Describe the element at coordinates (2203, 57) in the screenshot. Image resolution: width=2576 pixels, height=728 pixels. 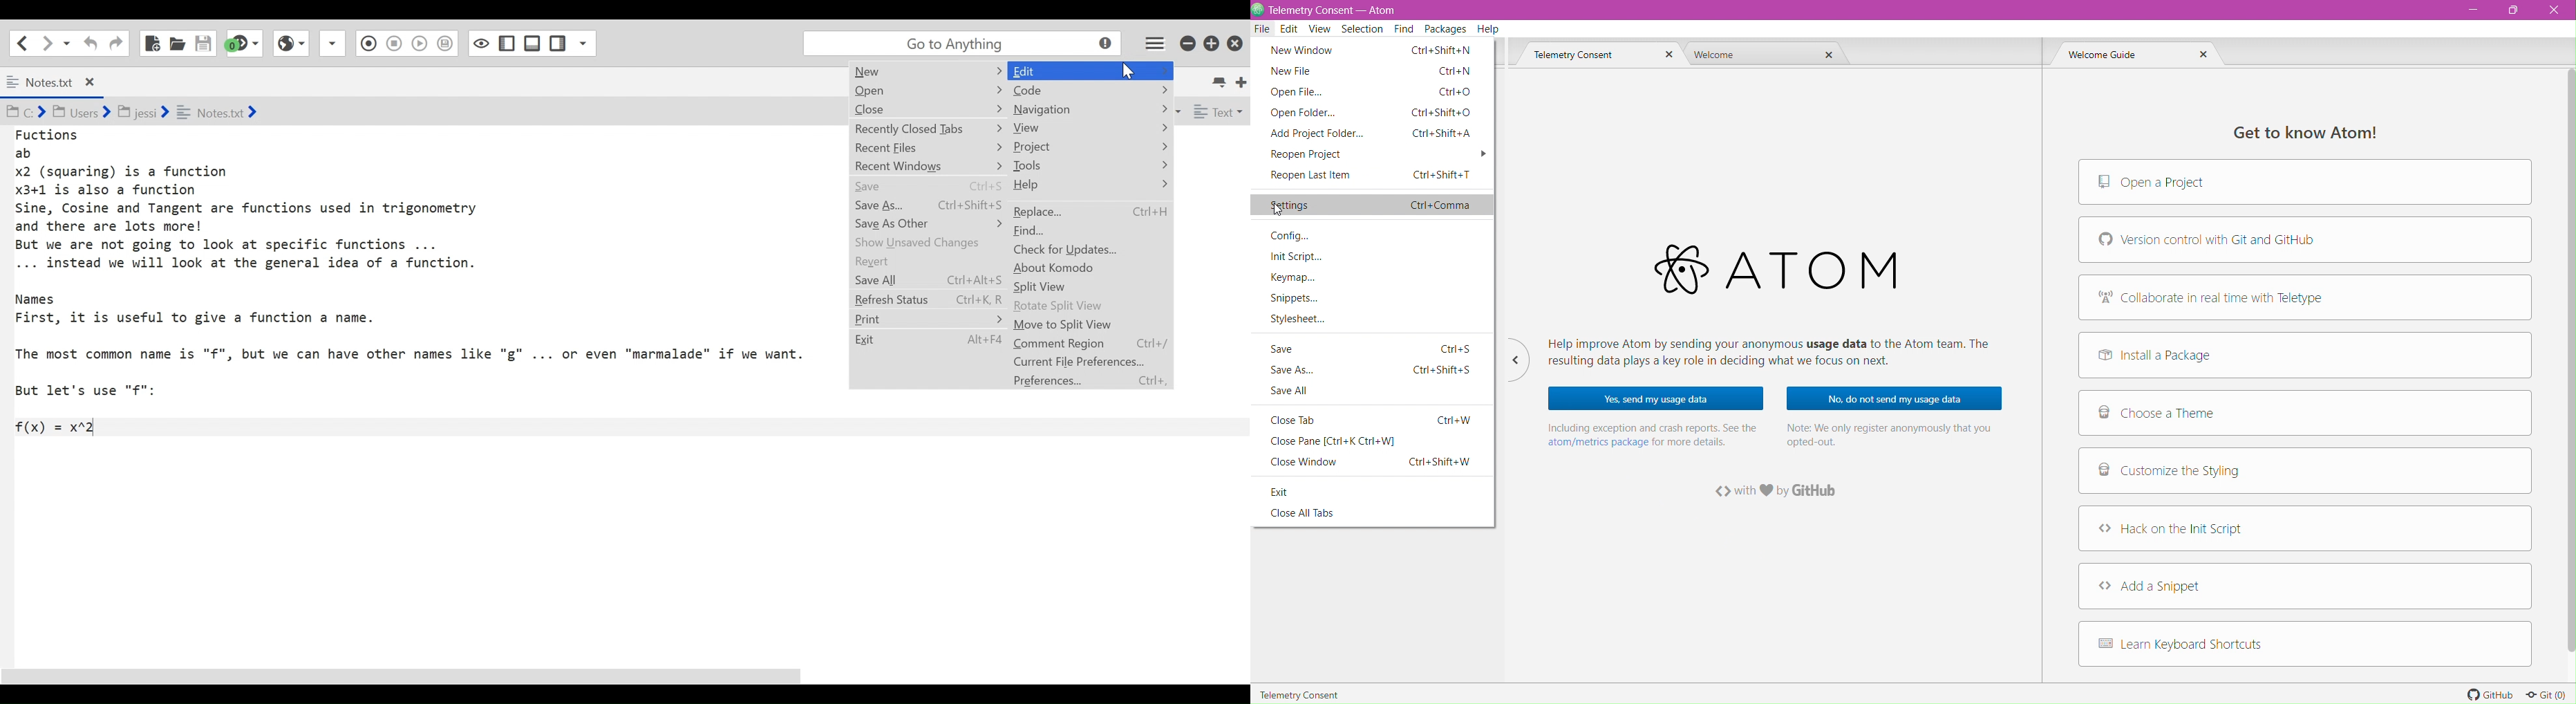
I see `Close` at that location.